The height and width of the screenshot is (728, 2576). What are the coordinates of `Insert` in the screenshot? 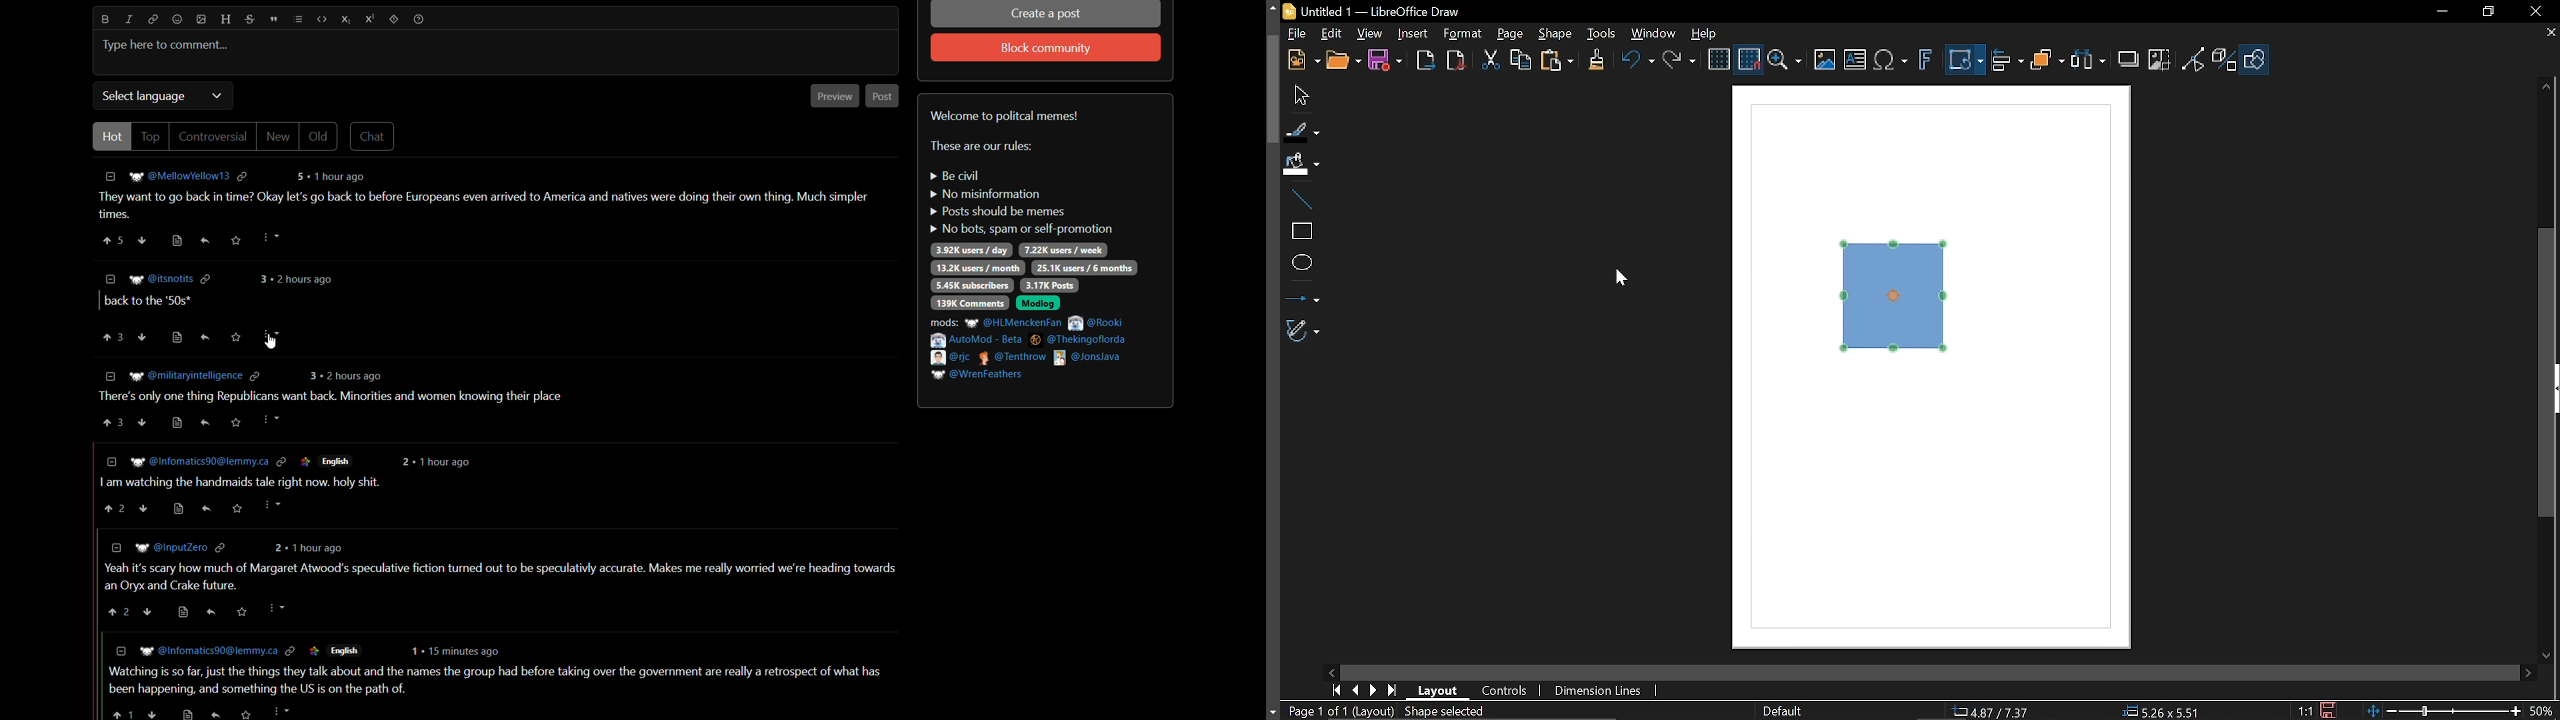 It's located at (1411, 33).